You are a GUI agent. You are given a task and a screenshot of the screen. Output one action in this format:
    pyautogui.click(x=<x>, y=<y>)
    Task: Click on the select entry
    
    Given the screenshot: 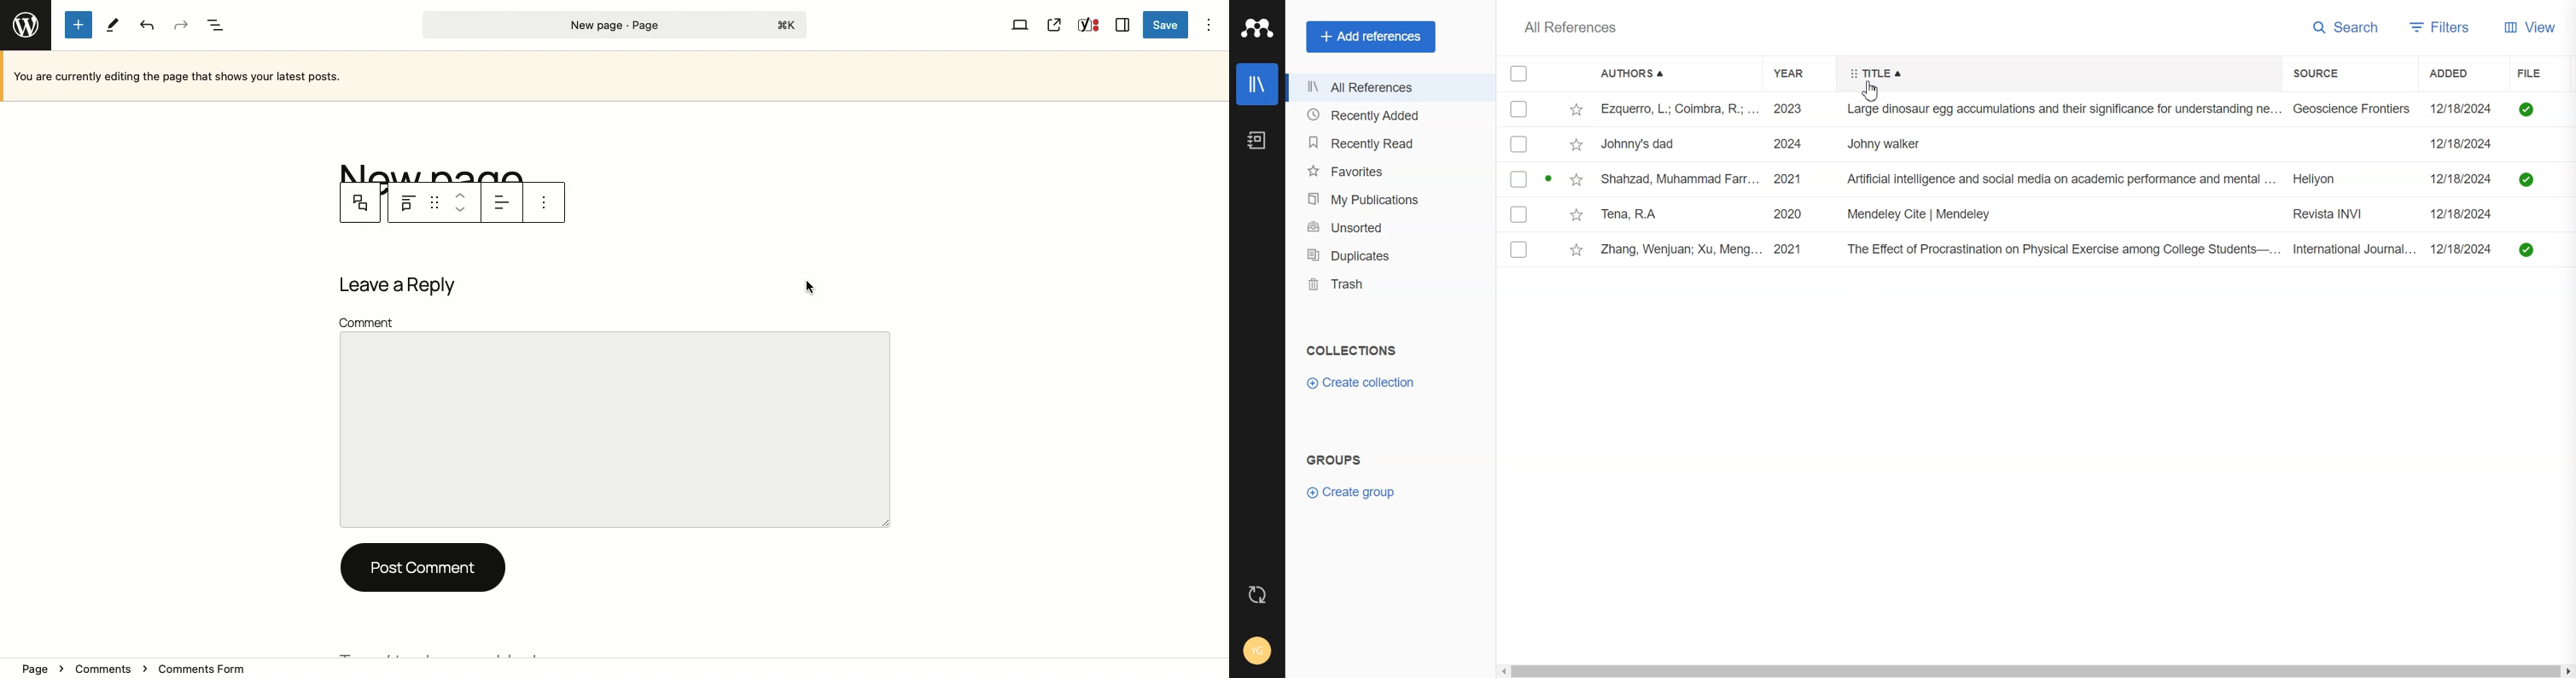 What is the action you would take?
    pyautogui.click(x=1518, y=180)
    